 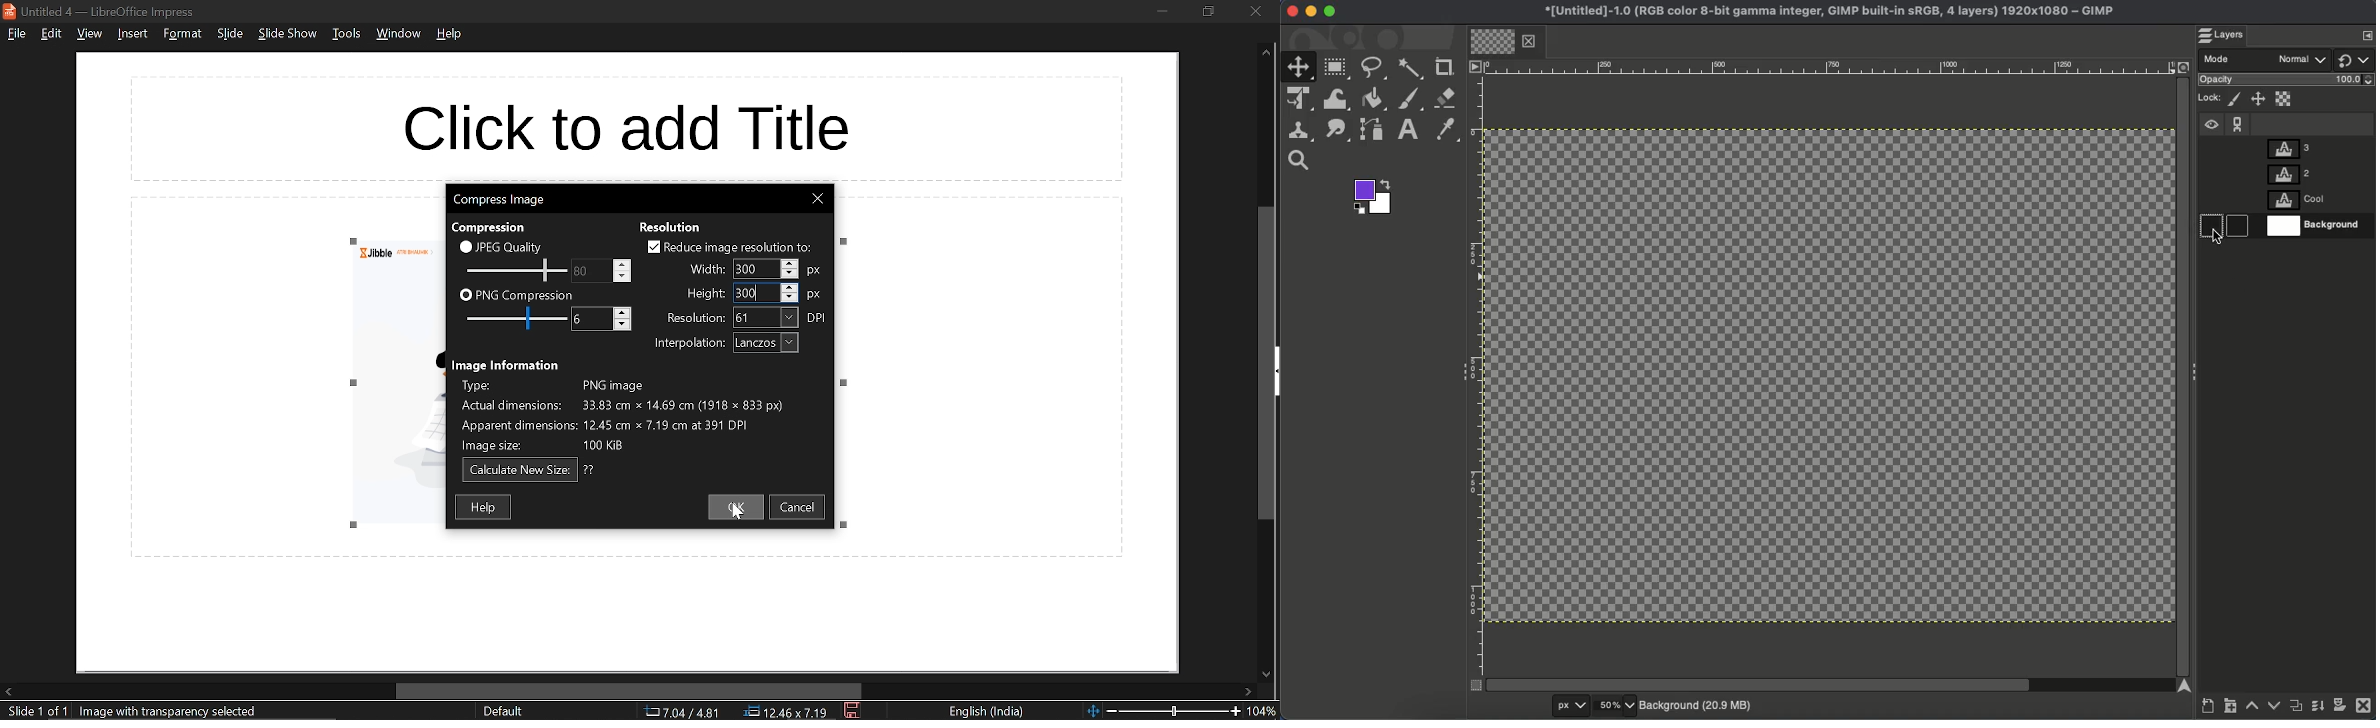 What do you see at coordinates (801, 509) in the screenshot?
I see `cancel` at bounding box center [801, 509].